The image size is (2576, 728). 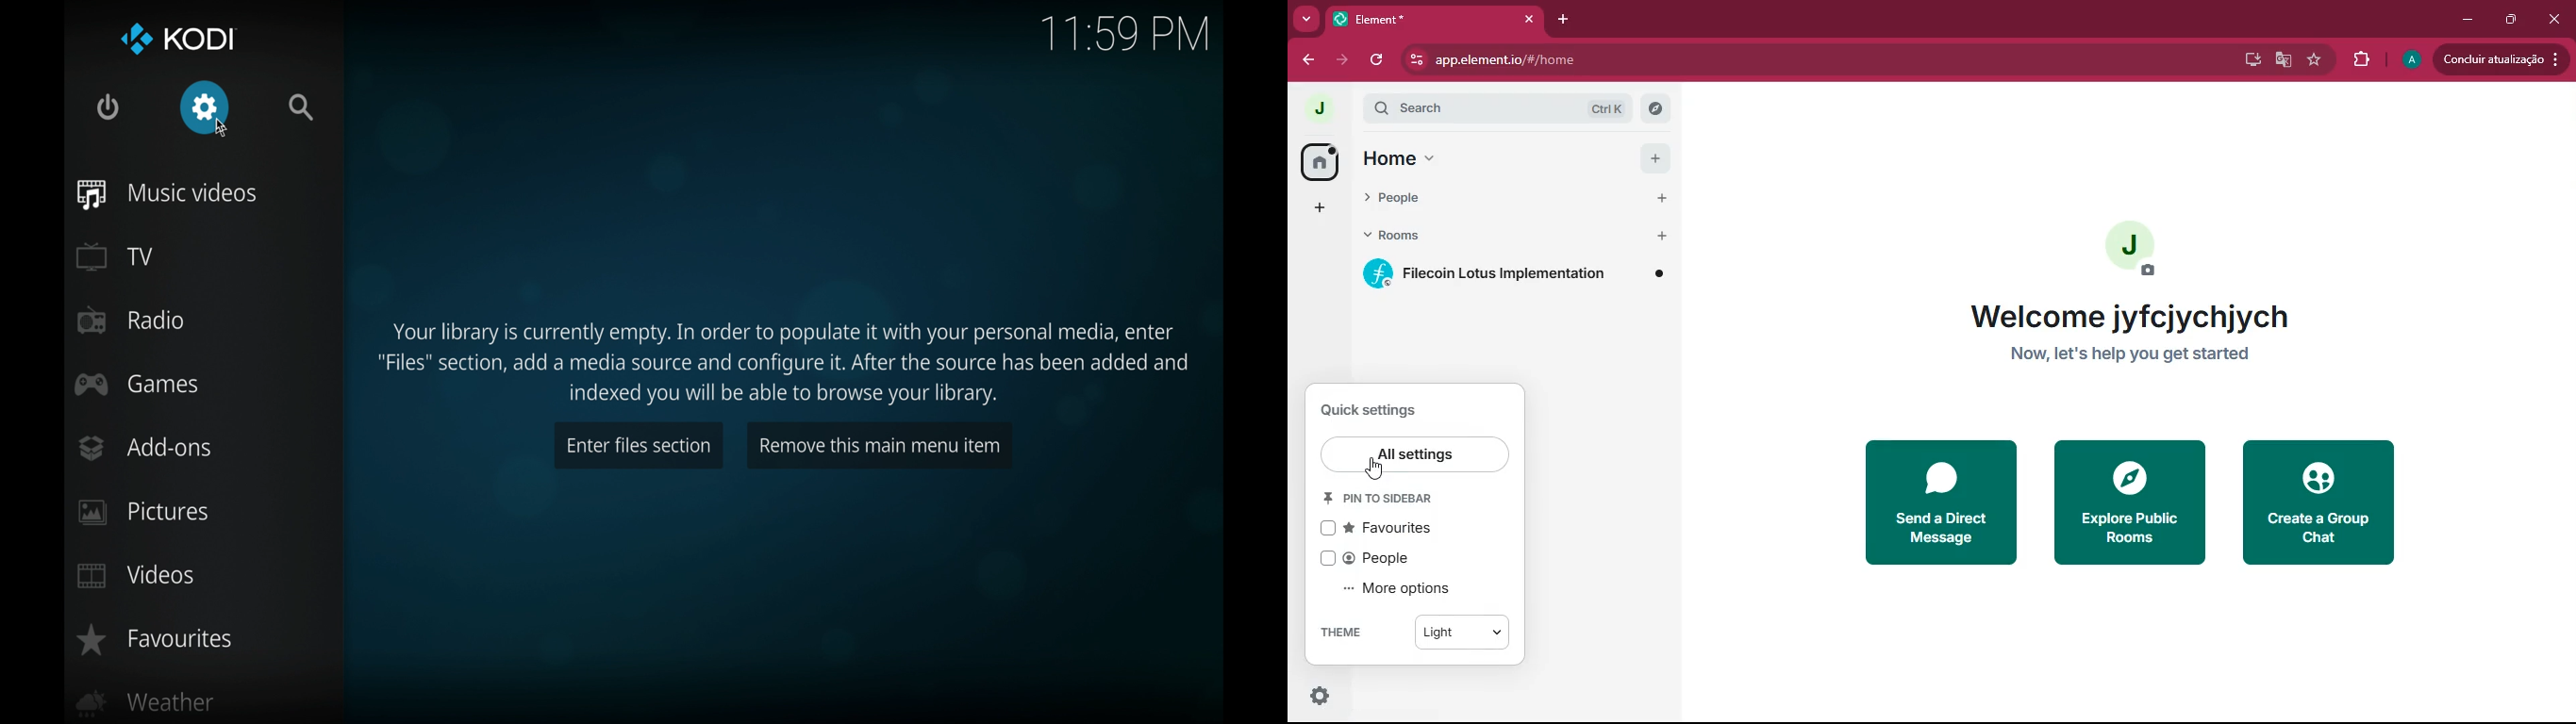 What do you see at coordinates (2409, 60) in the screenshot?
I see `profile picture` at bounding box center [2409, 60].